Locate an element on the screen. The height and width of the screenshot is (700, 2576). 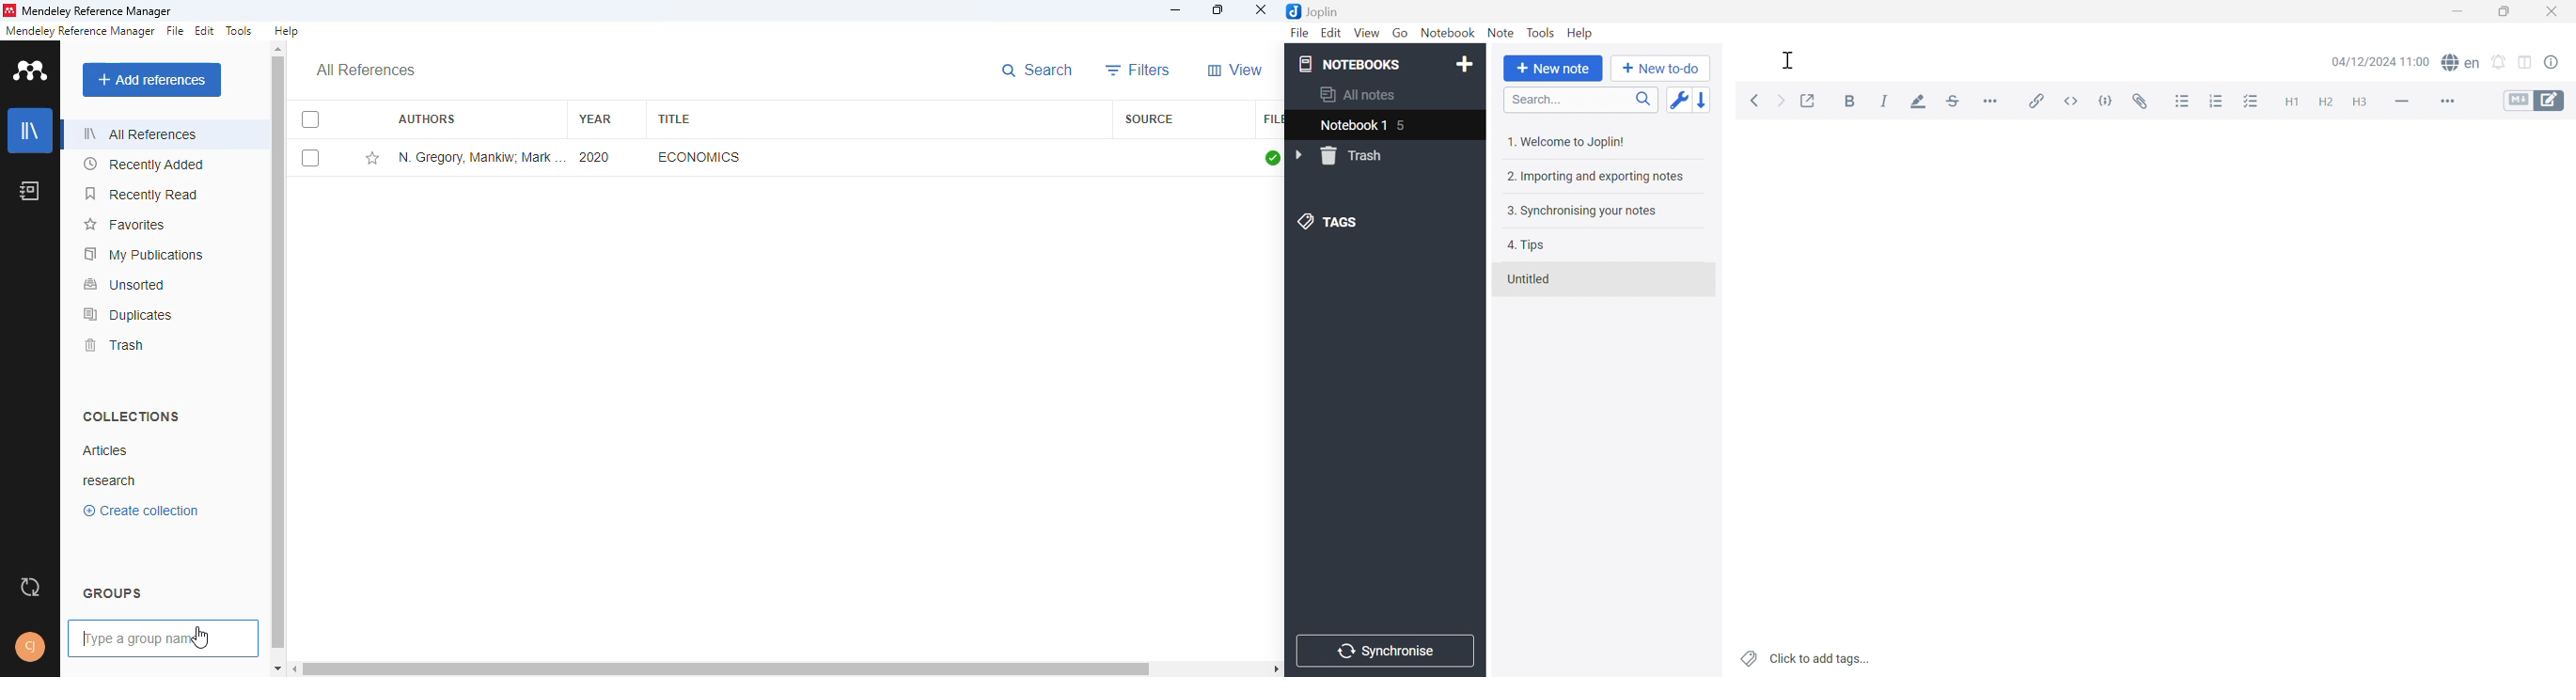
Bold is located at coordinates (1852, 102).